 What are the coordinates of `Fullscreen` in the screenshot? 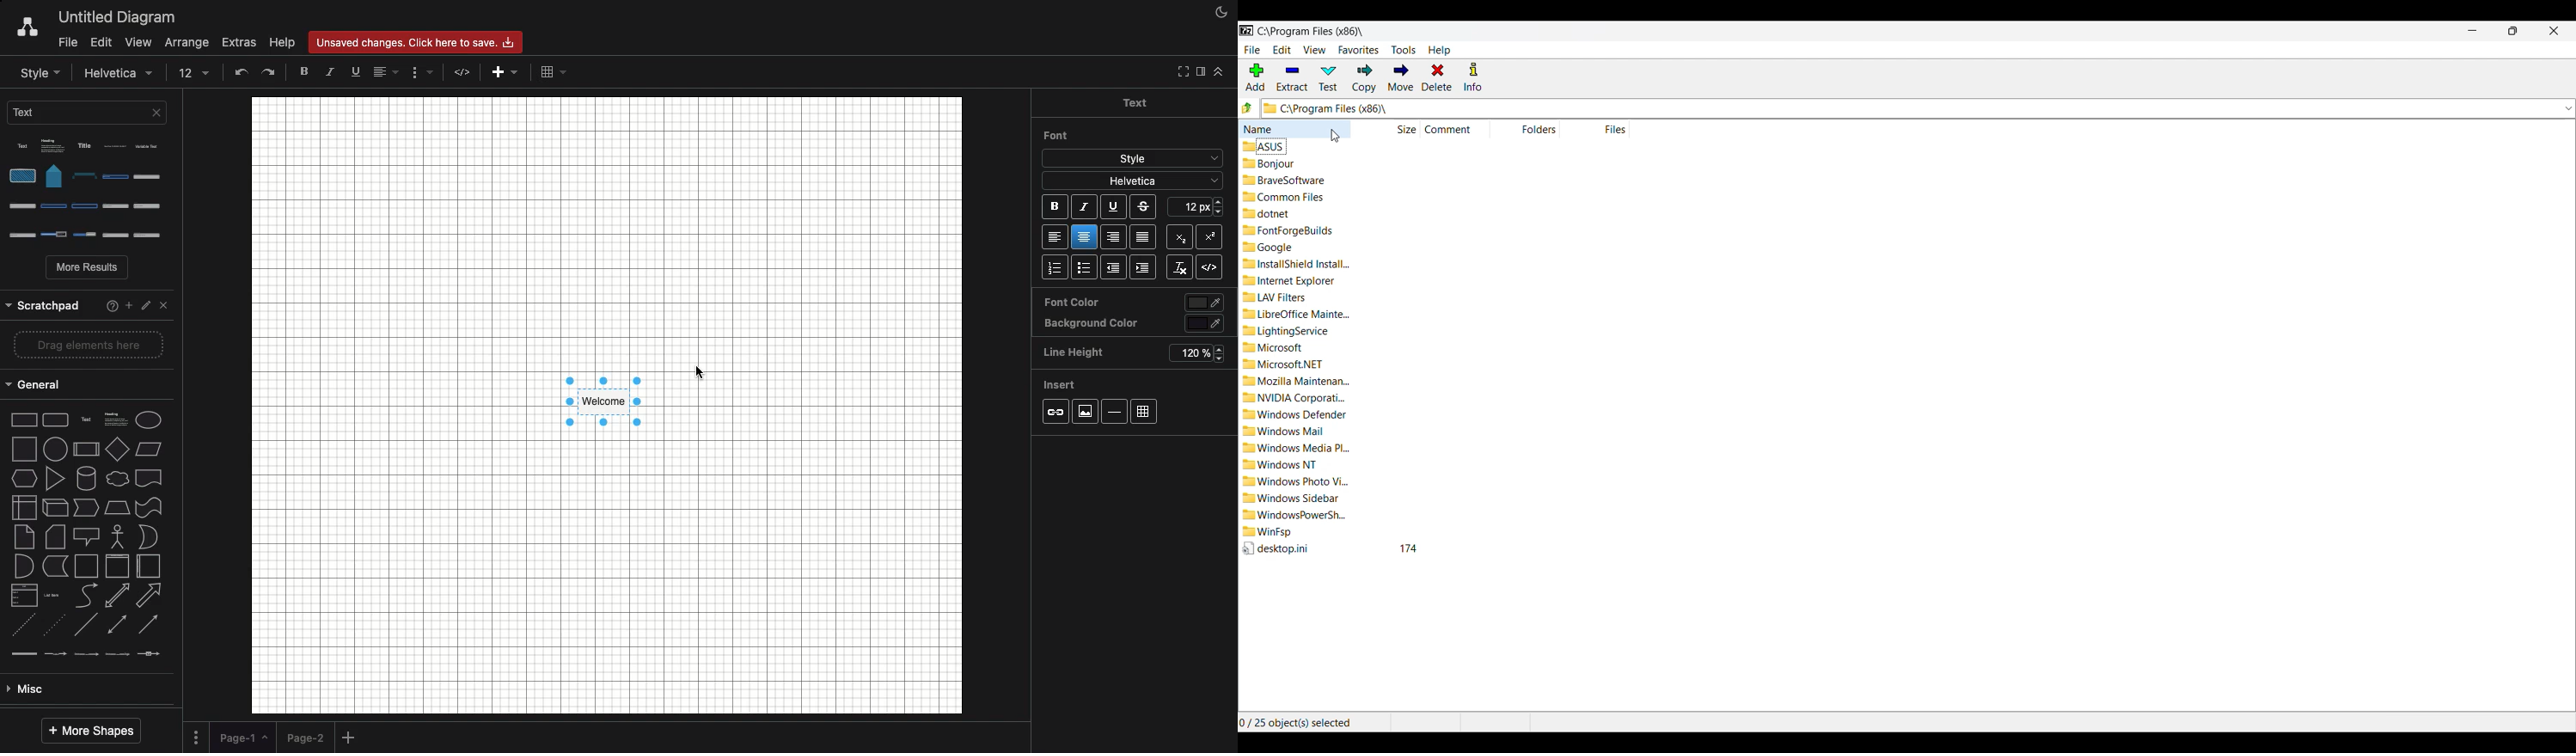 It's located at (1180, 71).